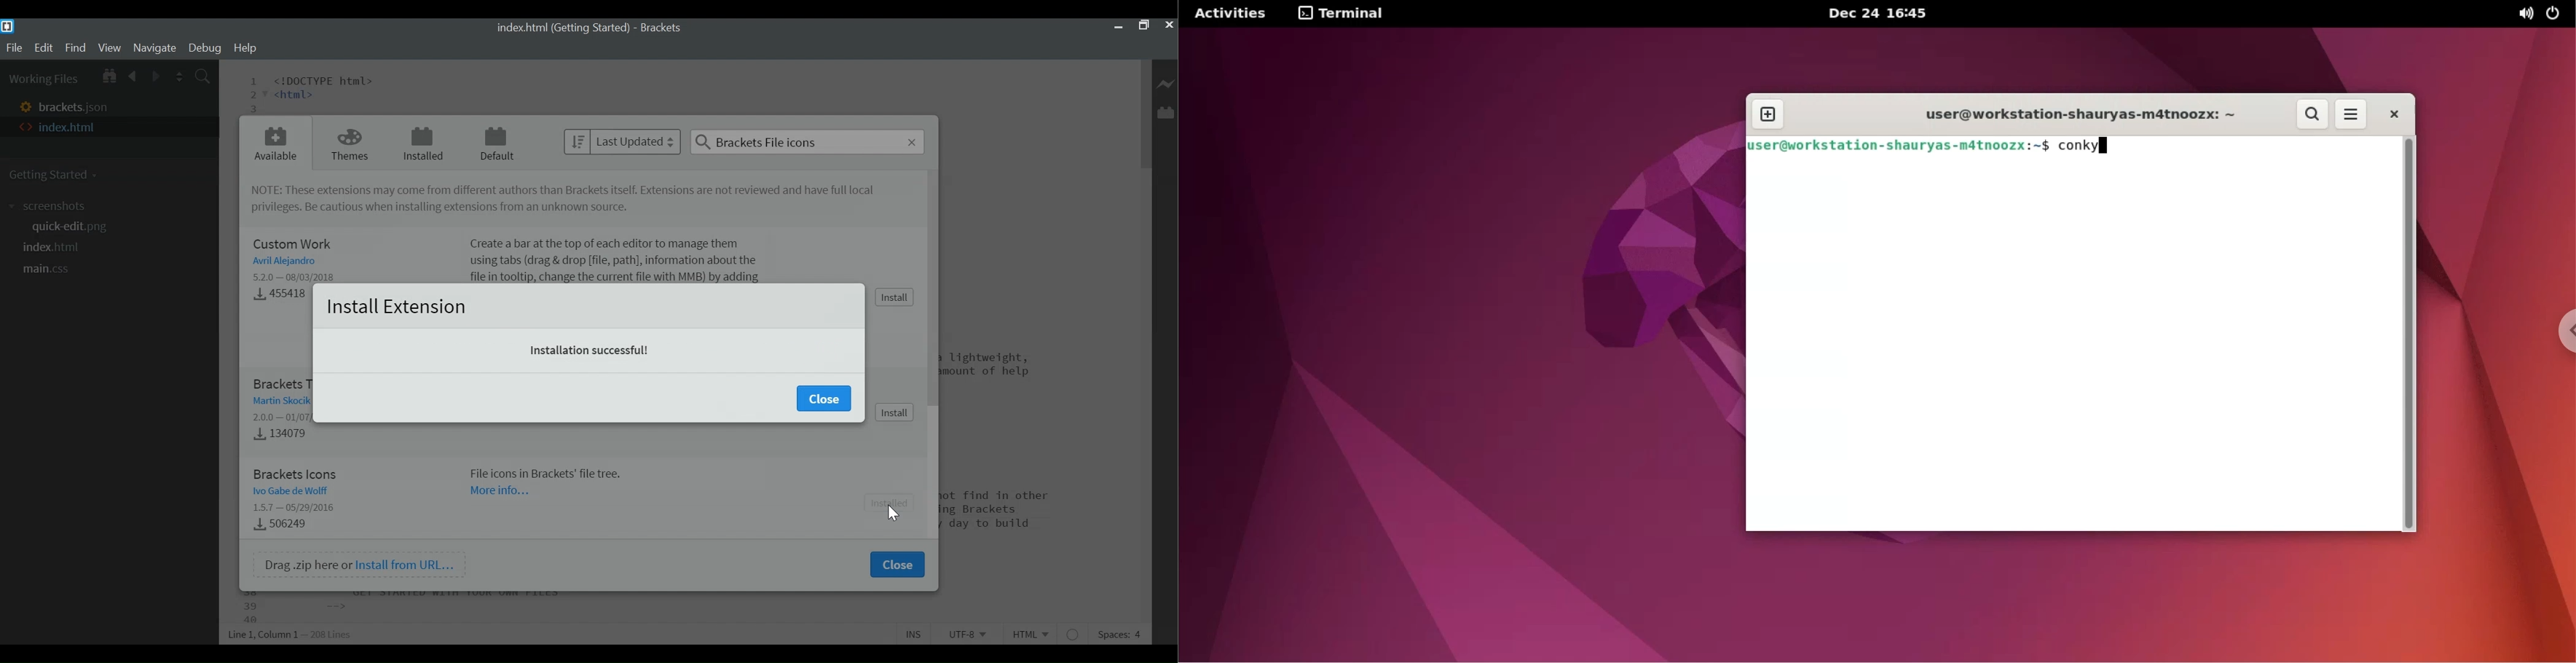 The height and width of the screenshot is (672, 2576). I want to click on Split the Editor Vertically or Horizontally, so click(181, 76).